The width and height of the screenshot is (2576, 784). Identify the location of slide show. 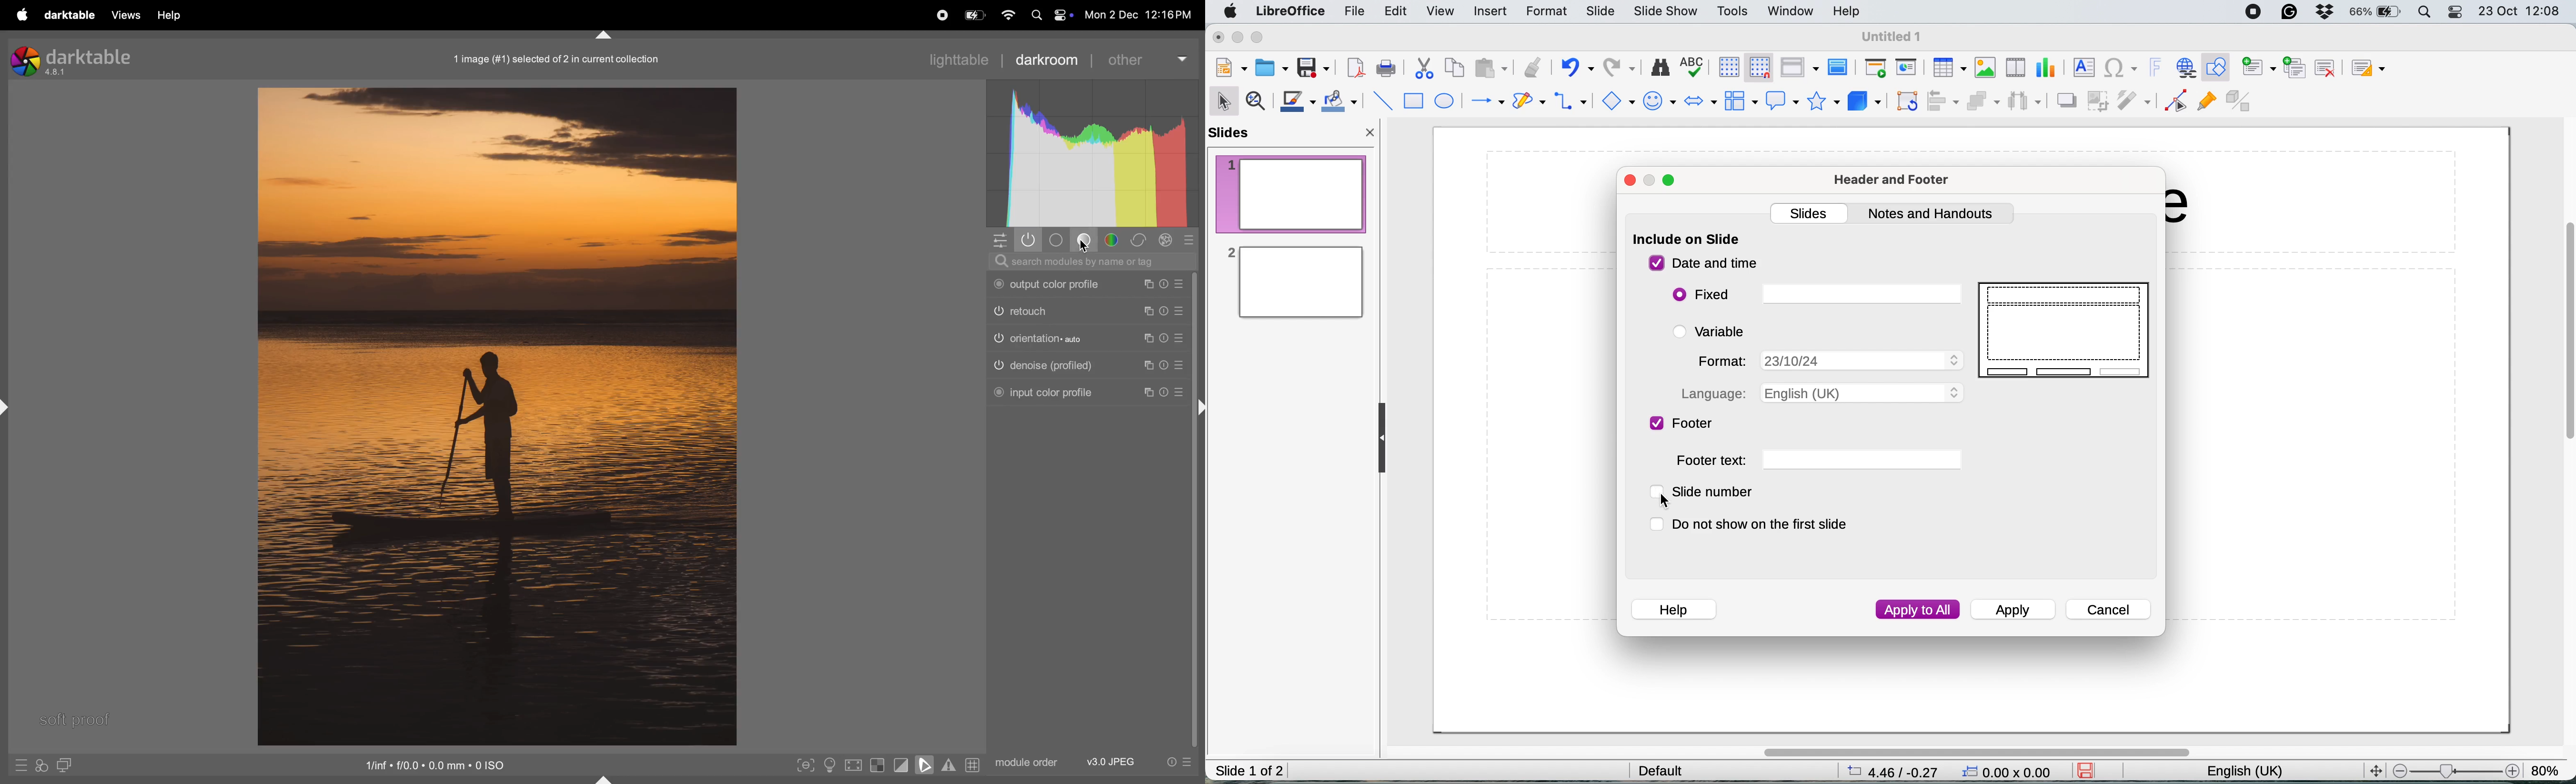
(1667, 13).